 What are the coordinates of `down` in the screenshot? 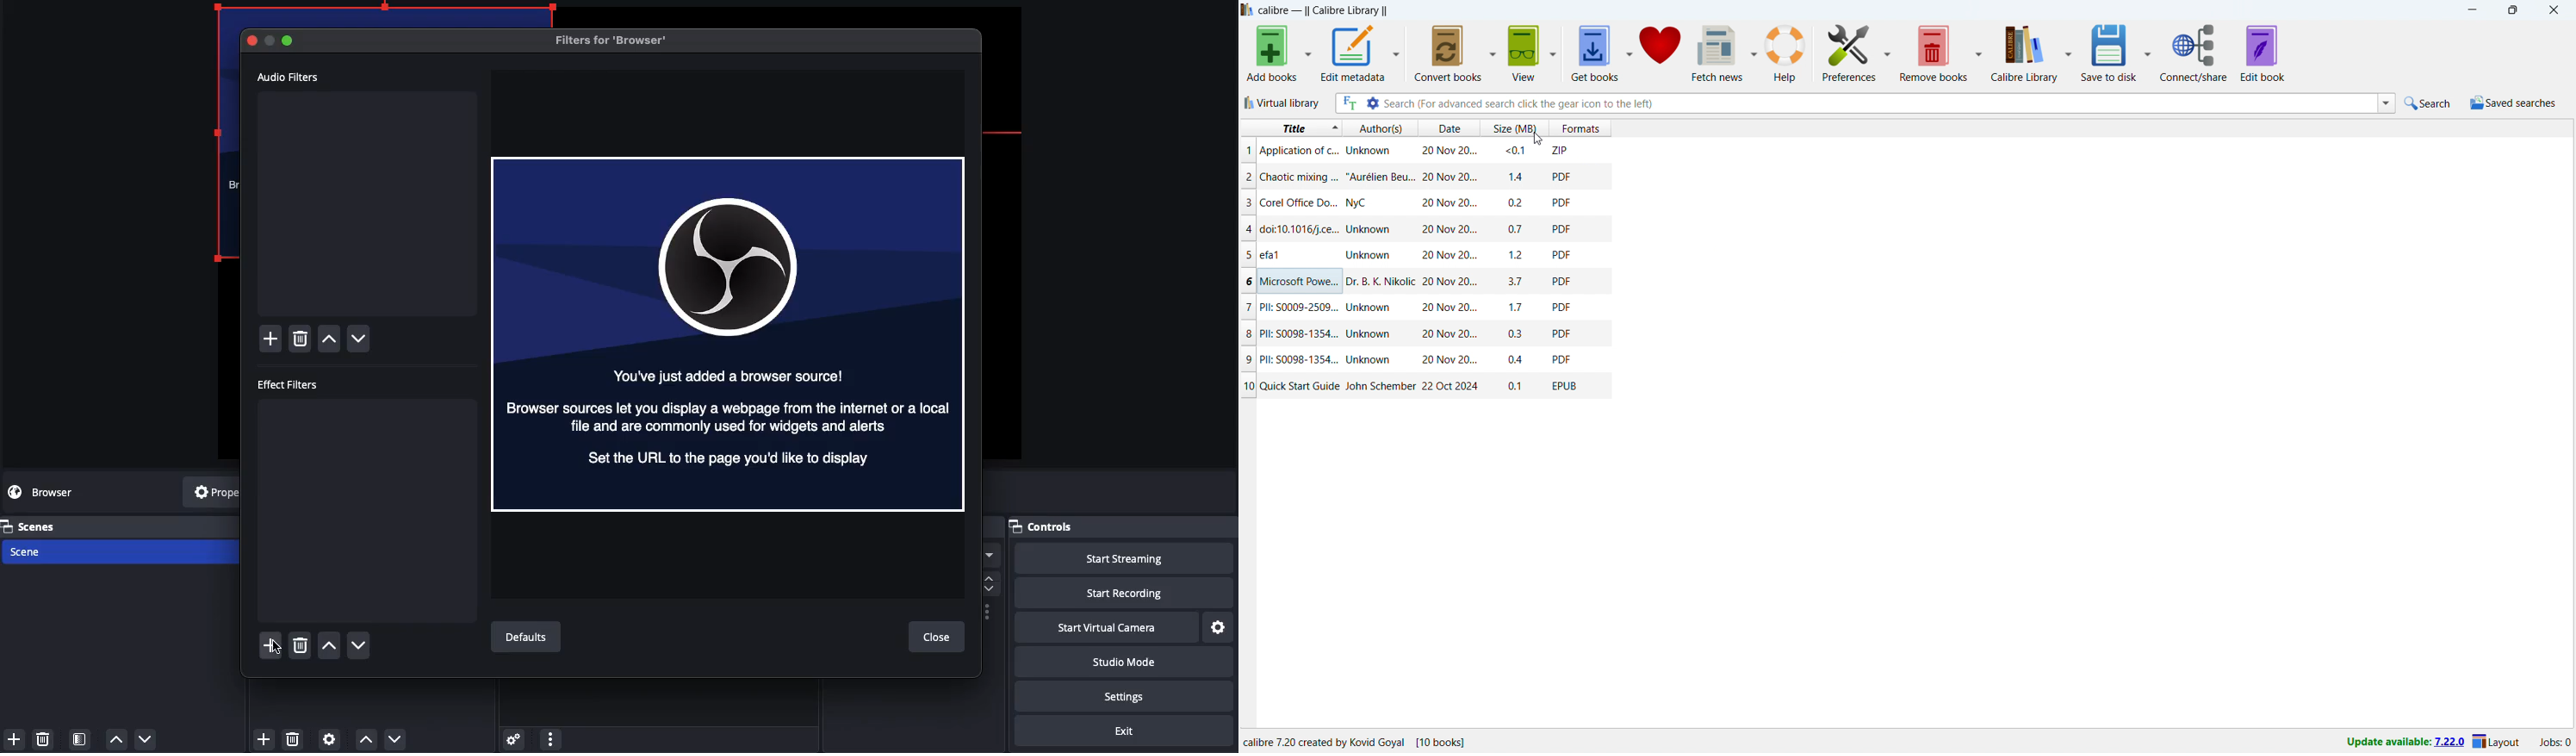 It's located at (359, 644).